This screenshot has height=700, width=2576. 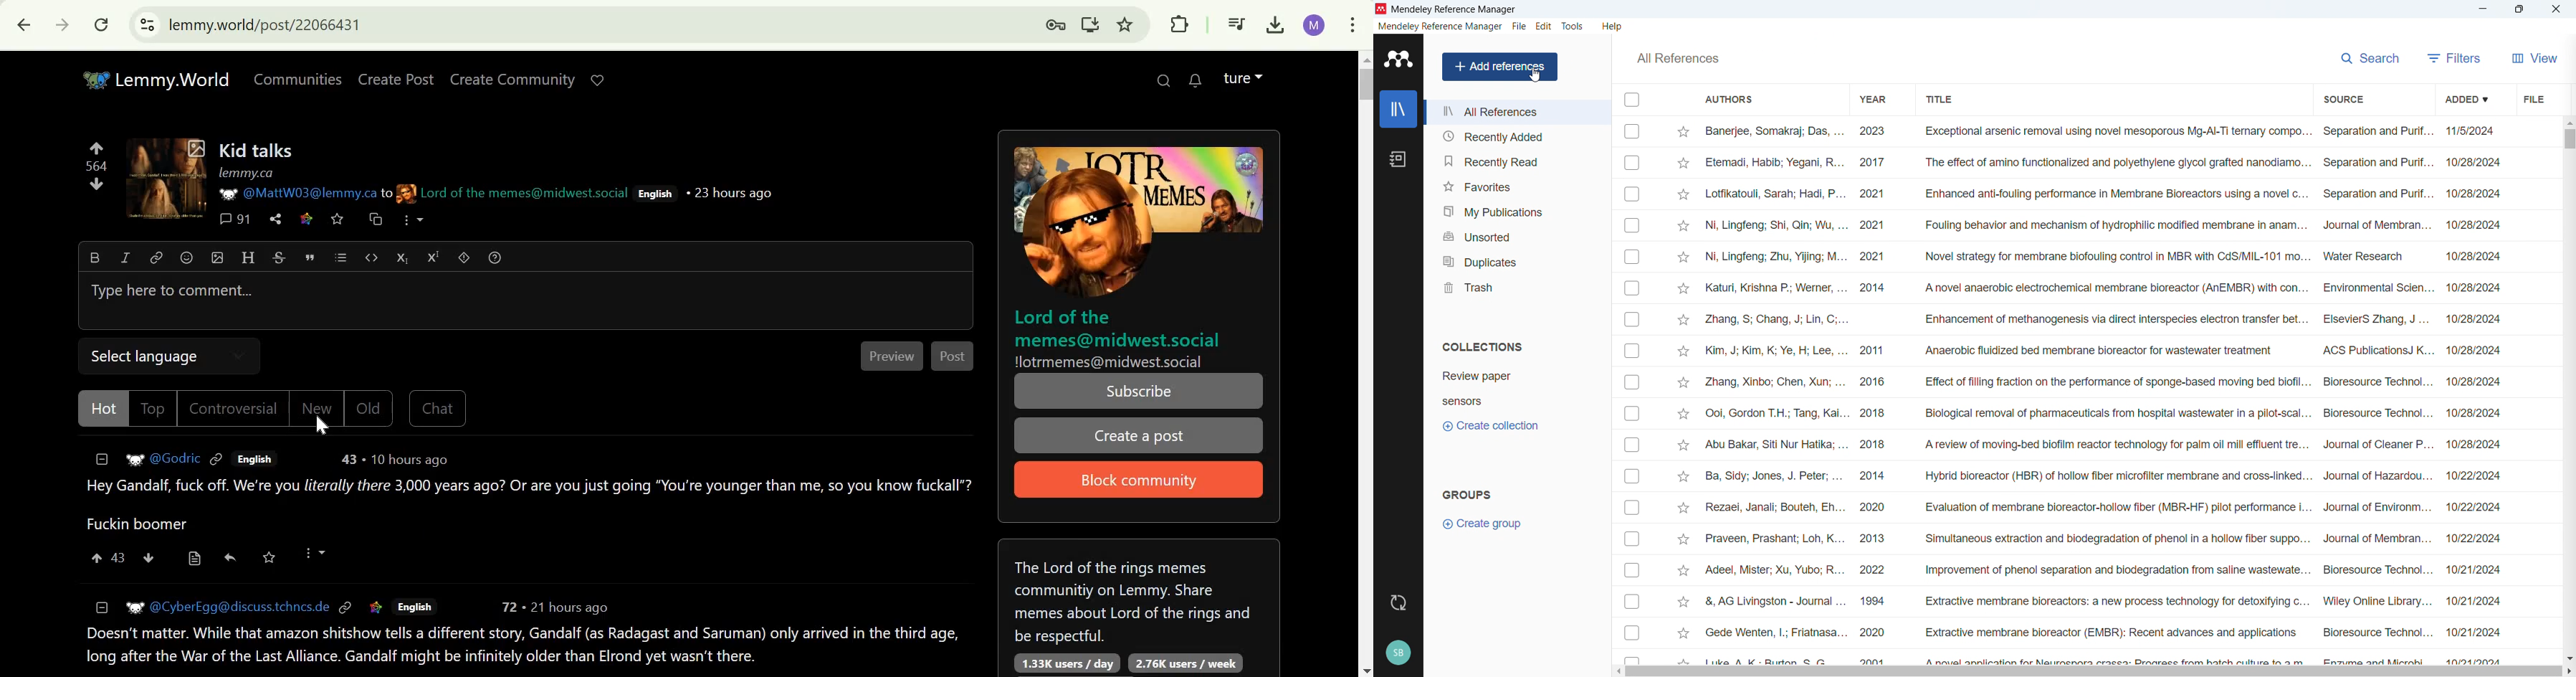 What do you see at coordinates (339, 257) in the screenshot?
I see `List` at bounding box center [339, 257].